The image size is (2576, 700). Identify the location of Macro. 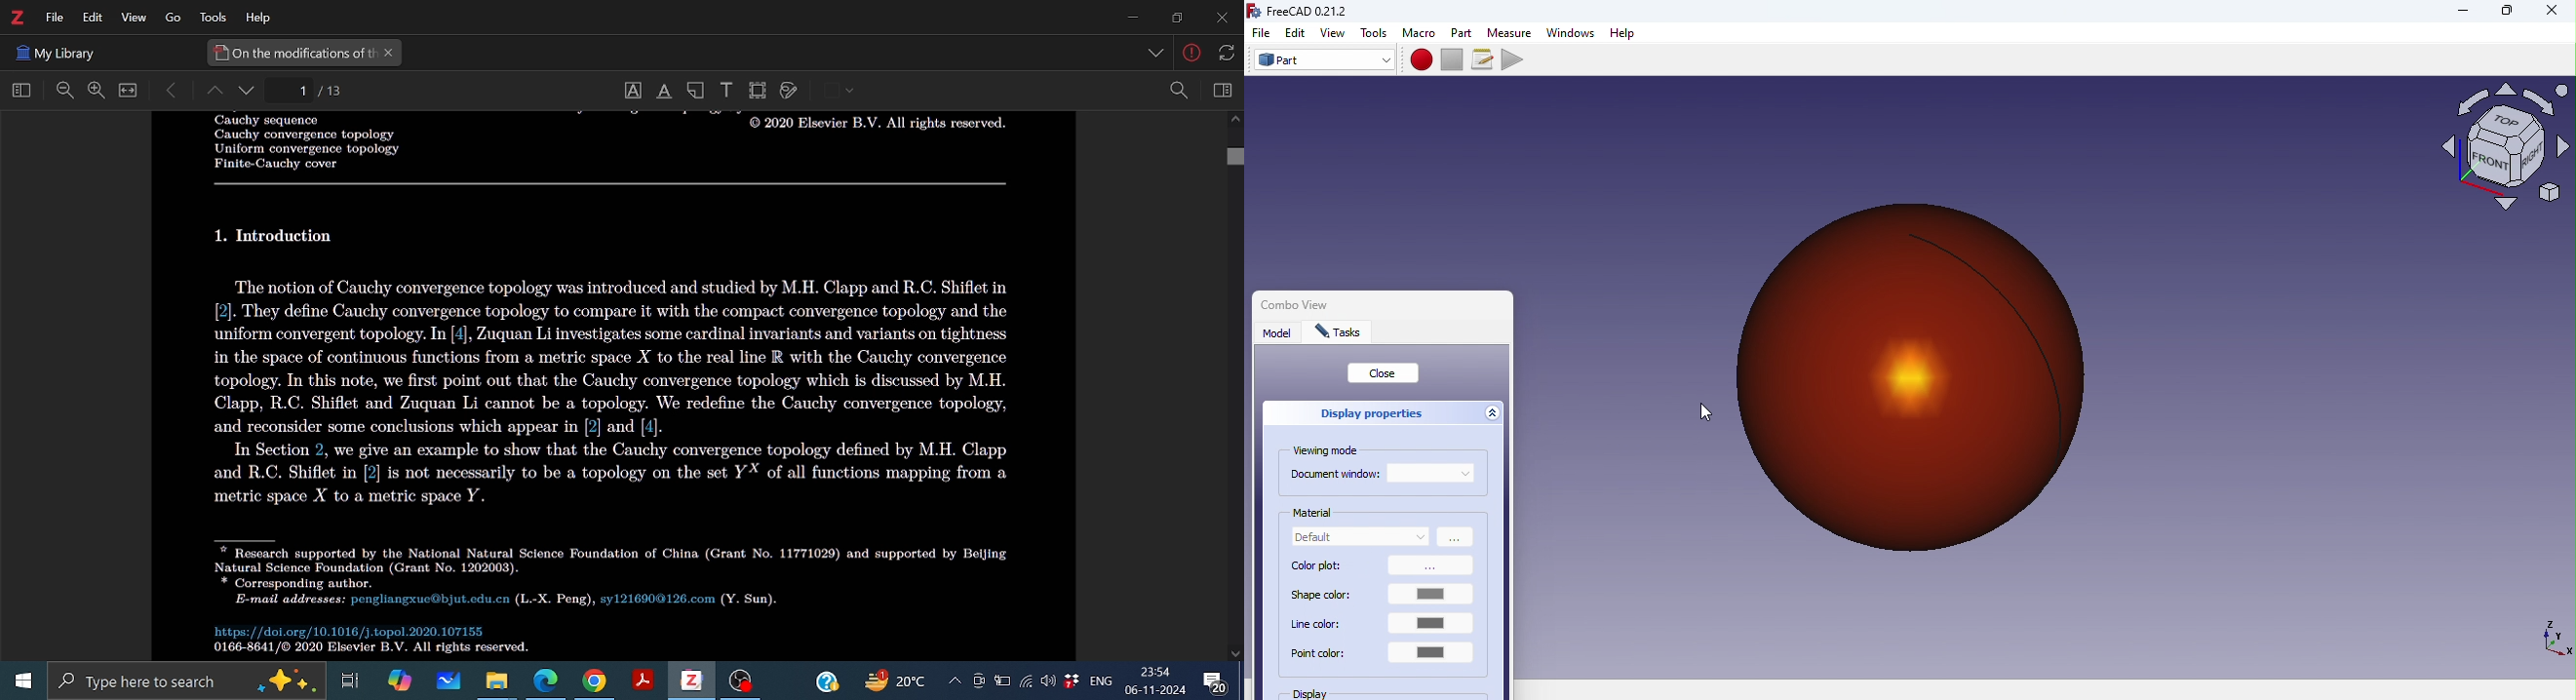
(1419, 33).